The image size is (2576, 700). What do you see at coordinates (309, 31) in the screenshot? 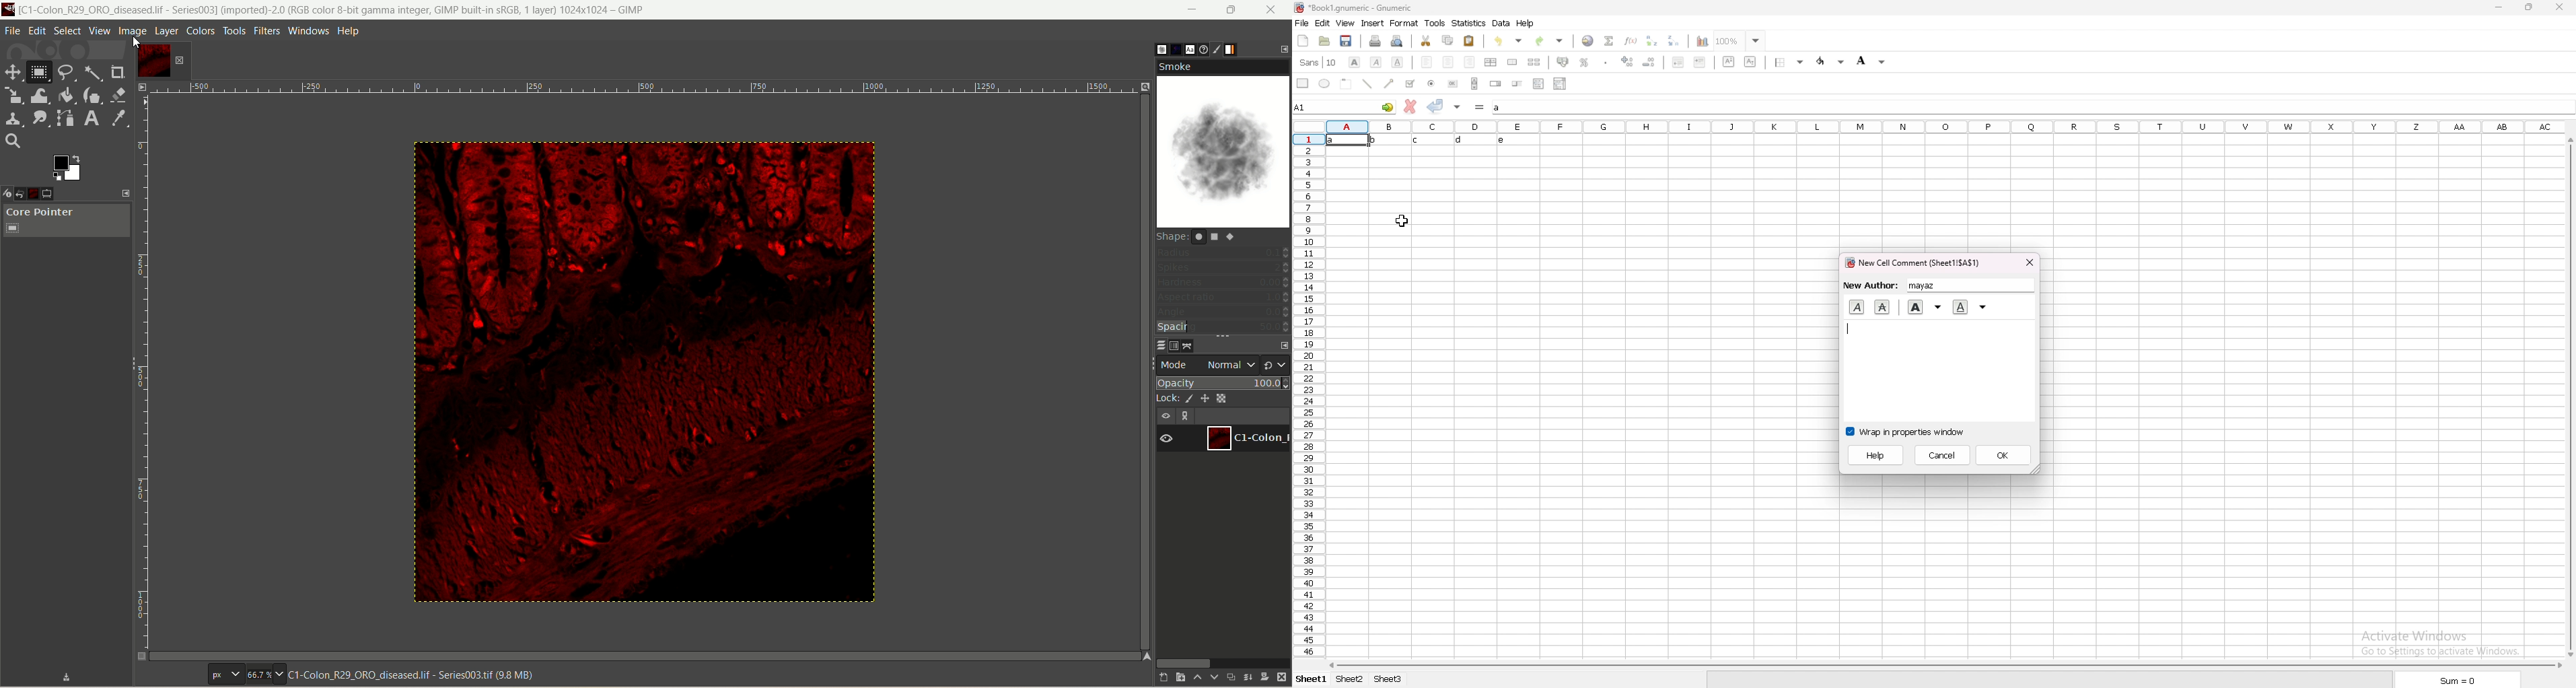
I see `windows` at bounding box center [309, 31].